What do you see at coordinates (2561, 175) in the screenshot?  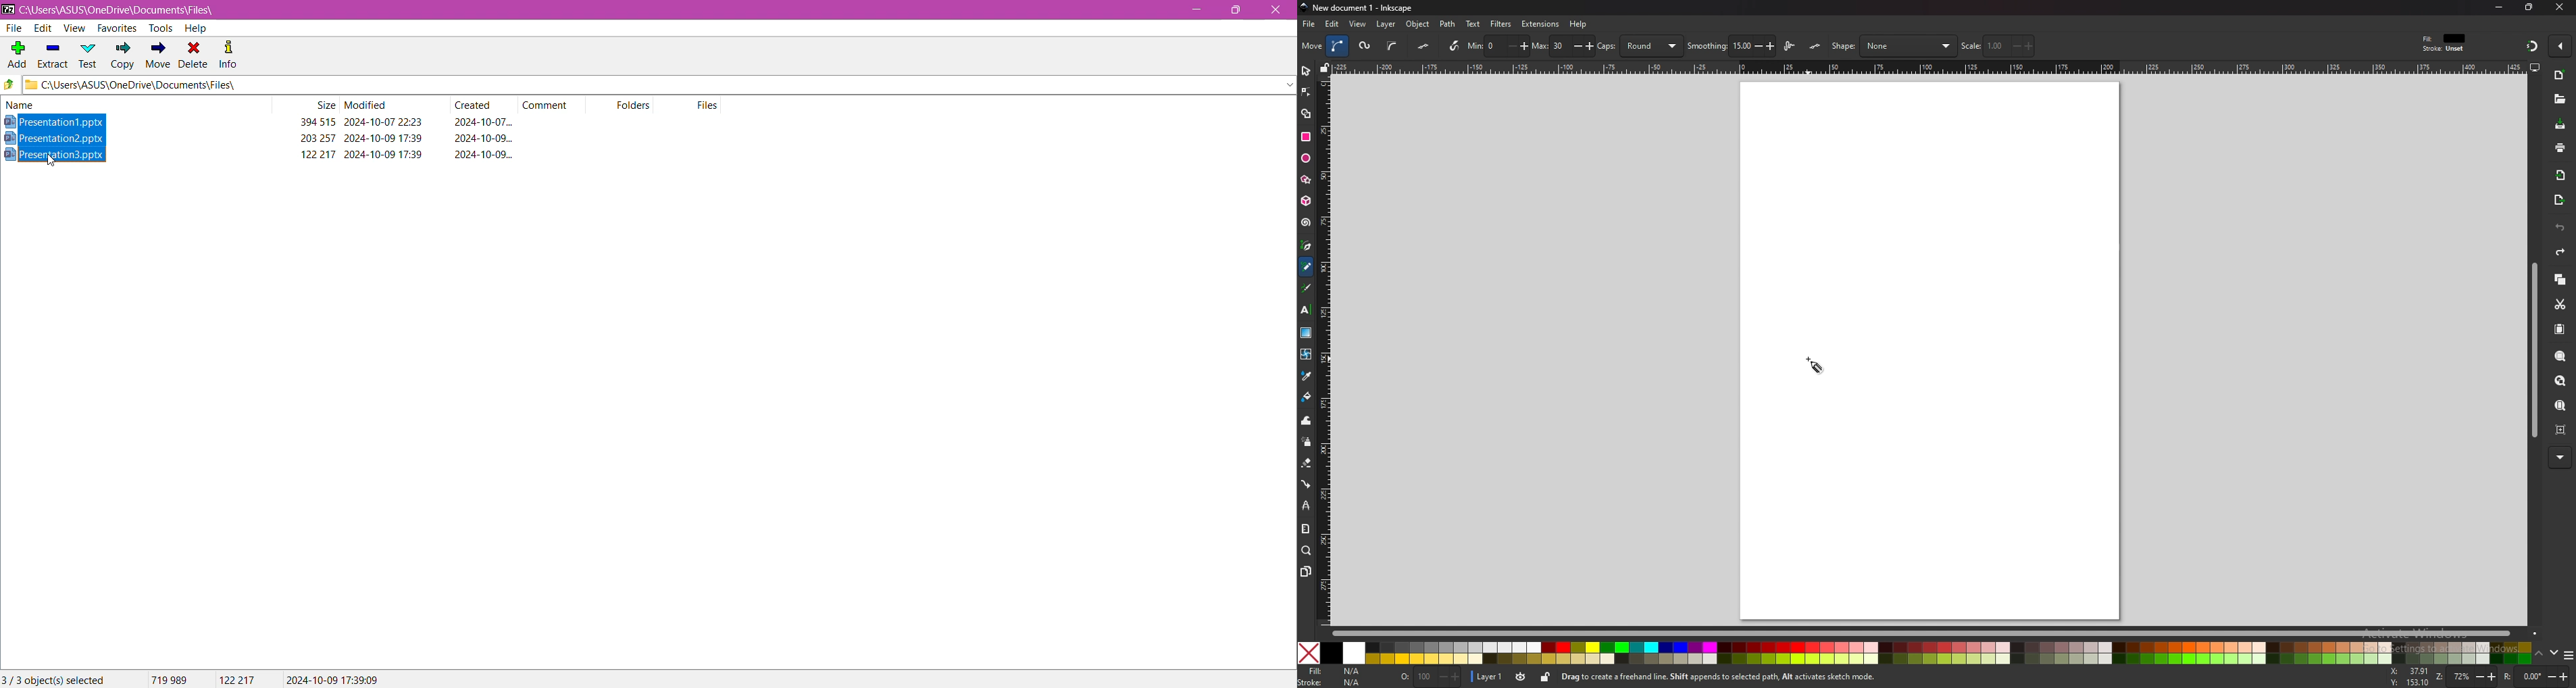 I see `import` at bounding box center [2561, 175].